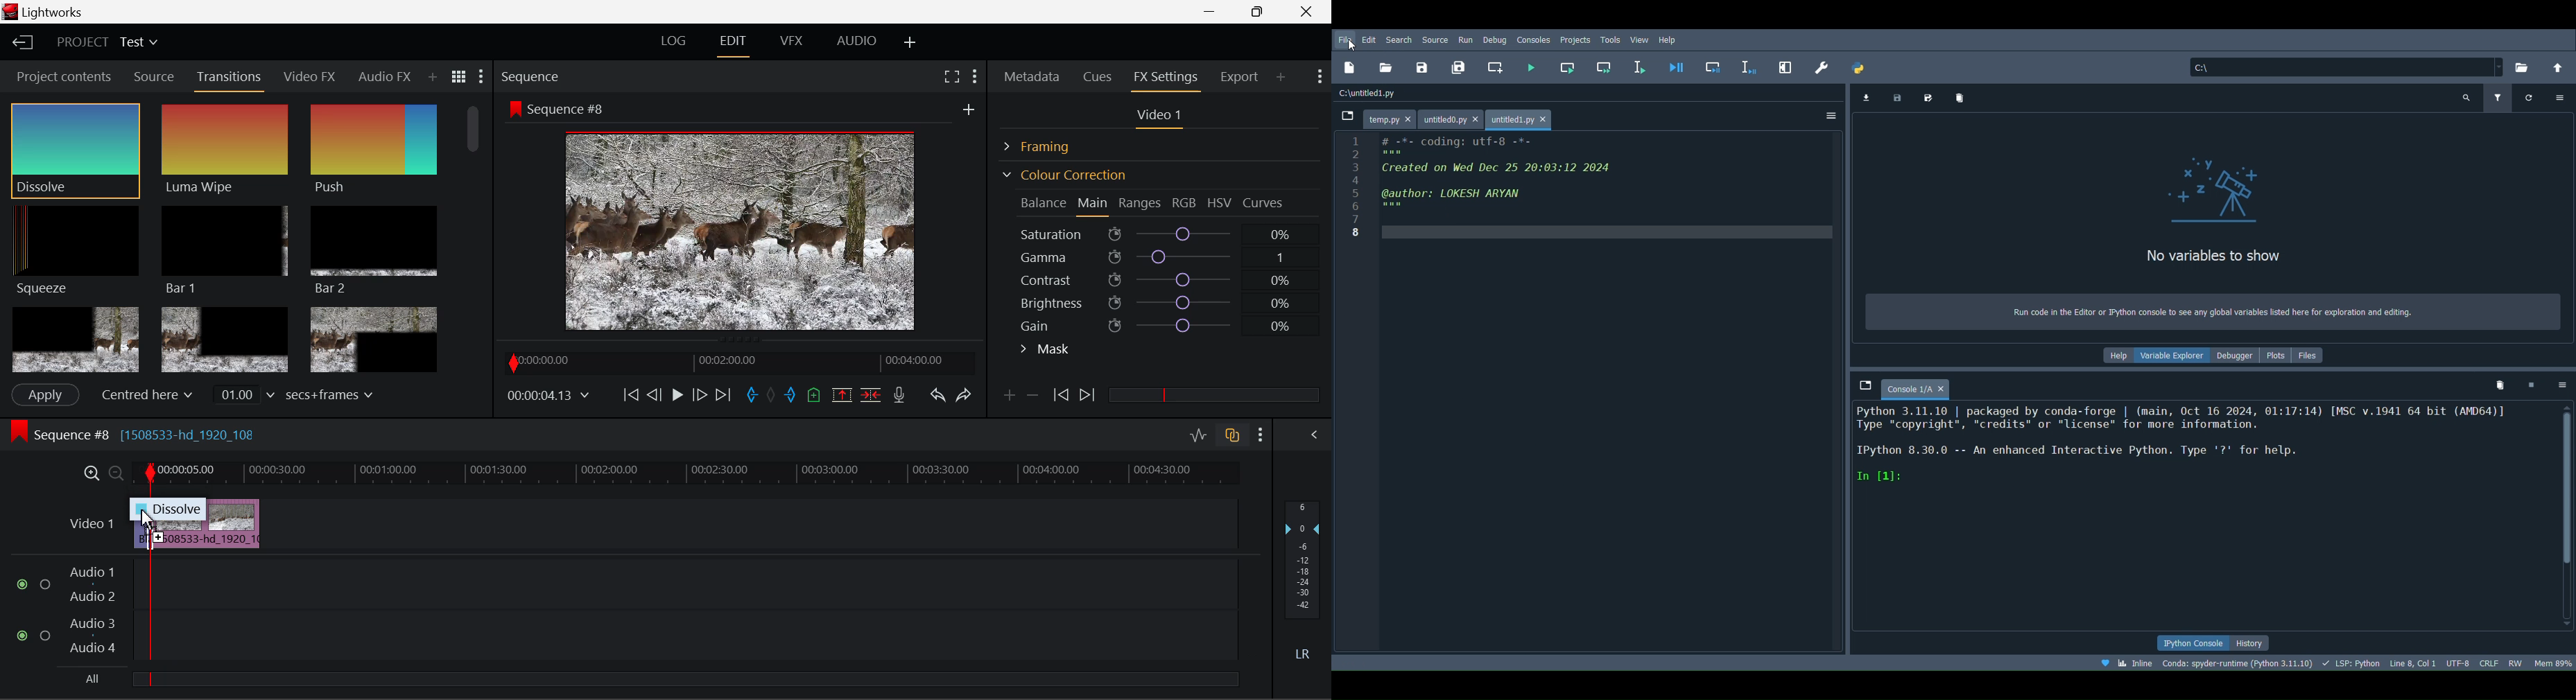  I want to click on Browse tabs, so click(1860, 383).